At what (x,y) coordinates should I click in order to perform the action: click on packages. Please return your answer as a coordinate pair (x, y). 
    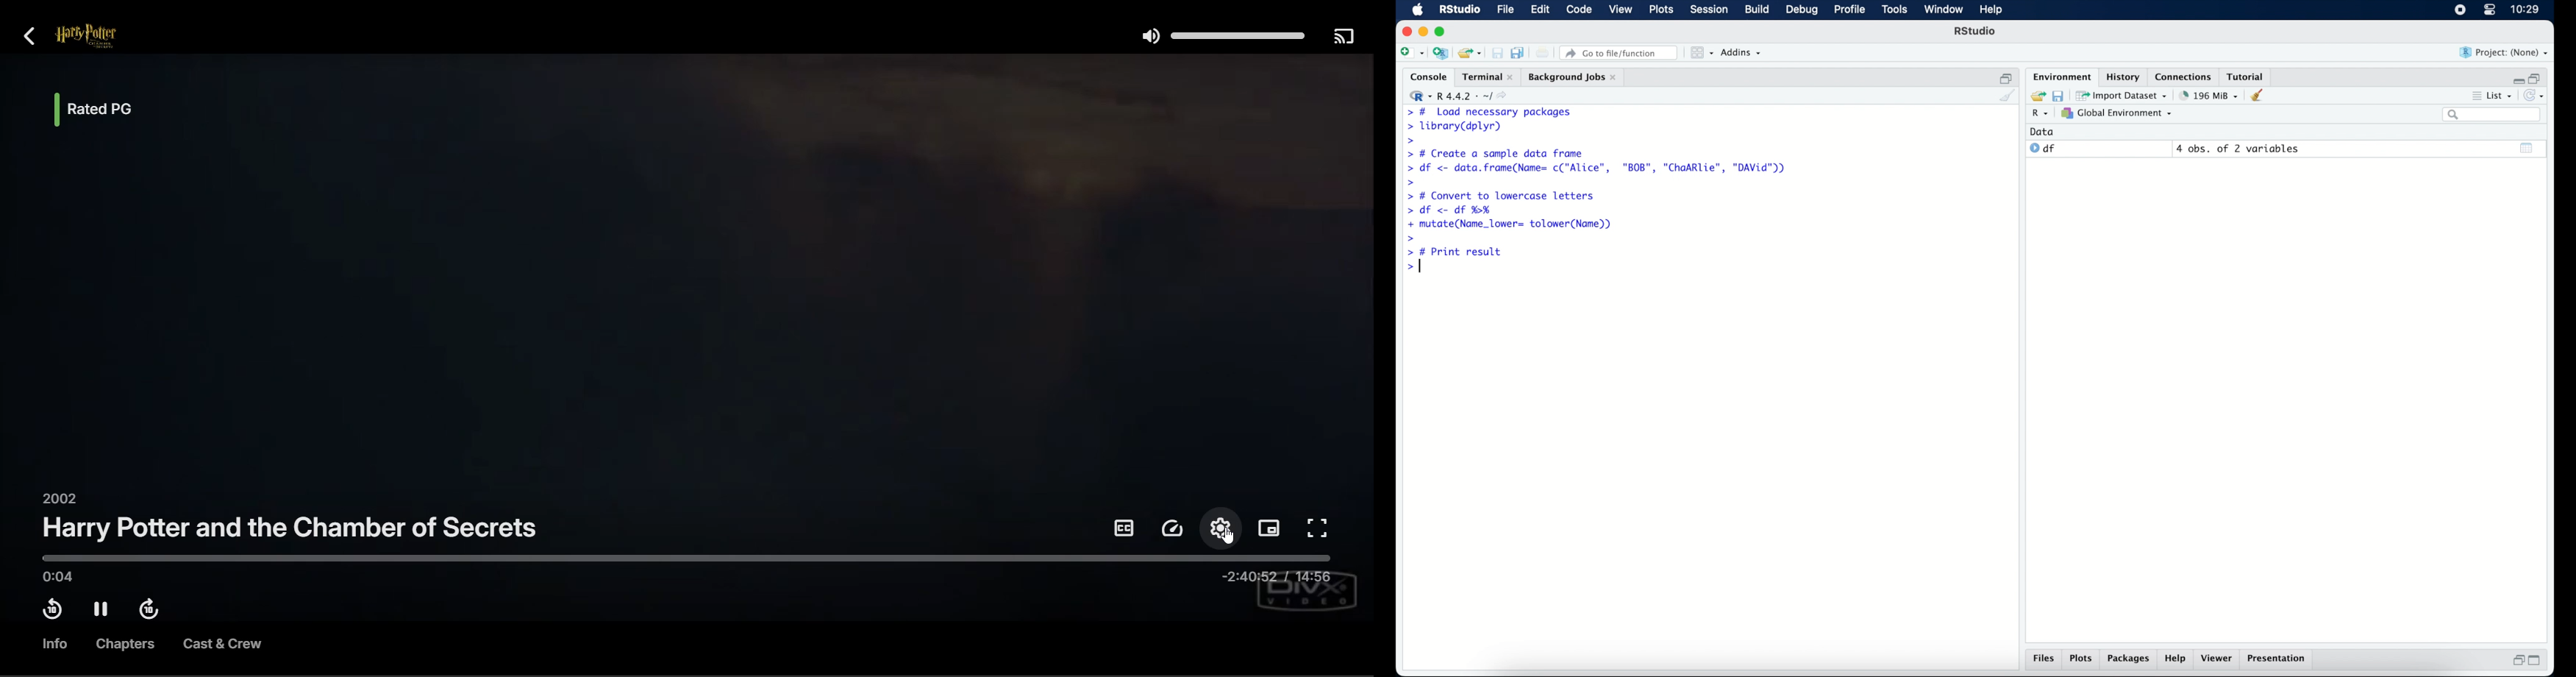
    Looking at the image, I should click on (2129, 660).